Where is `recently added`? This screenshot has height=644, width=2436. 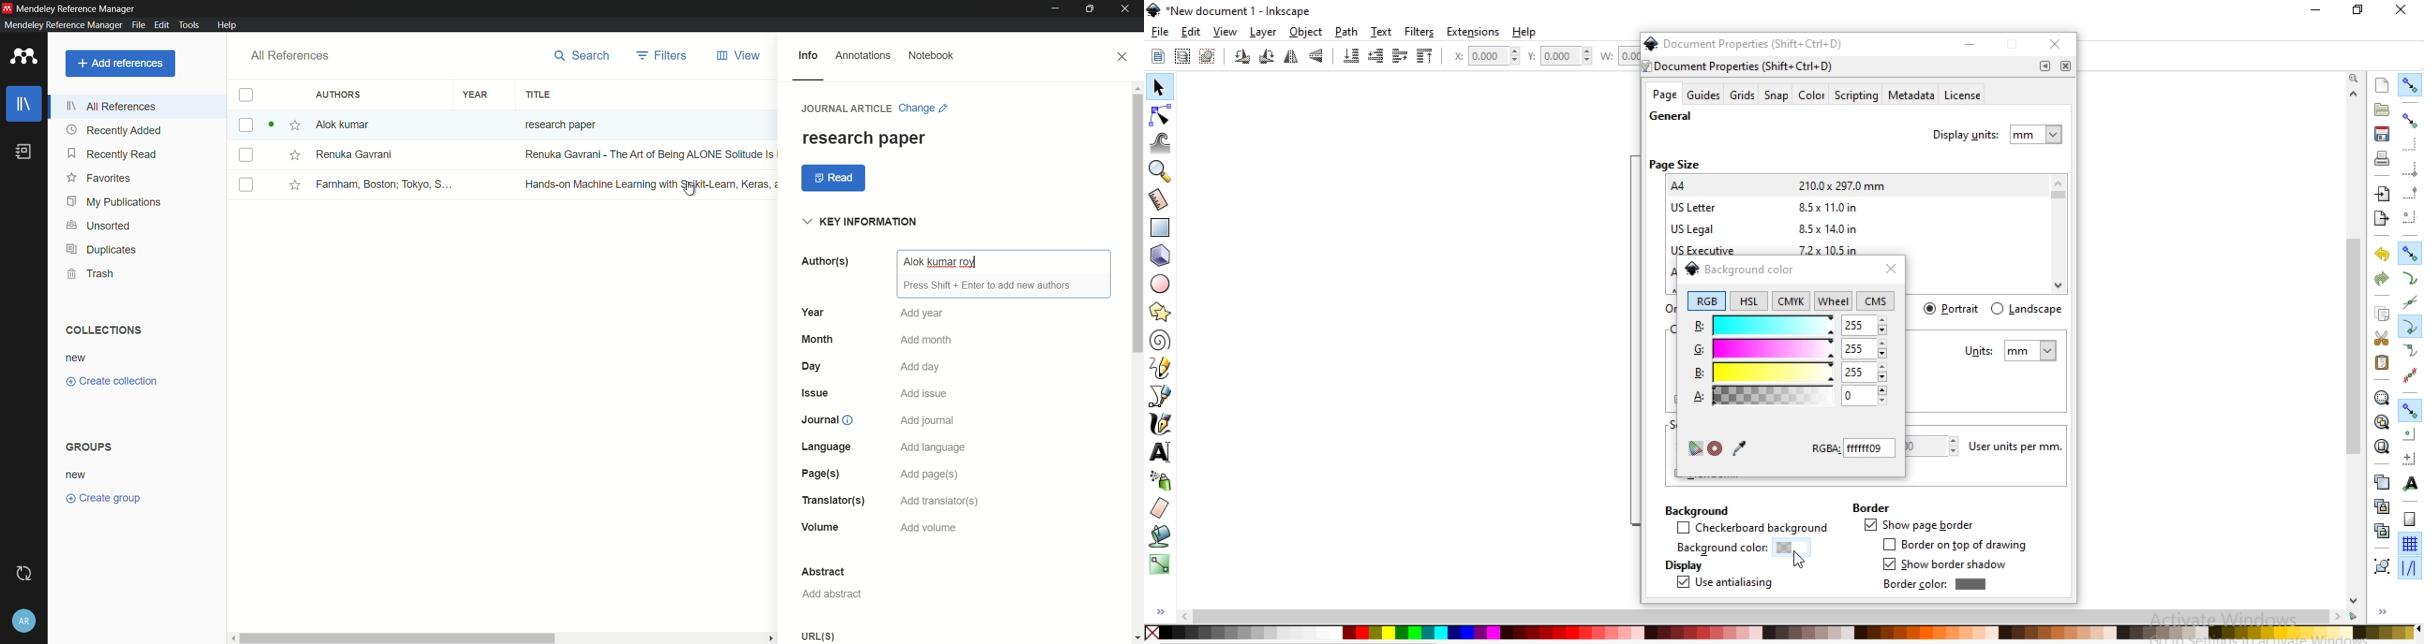
recently added is located at coordinates (114, 131).